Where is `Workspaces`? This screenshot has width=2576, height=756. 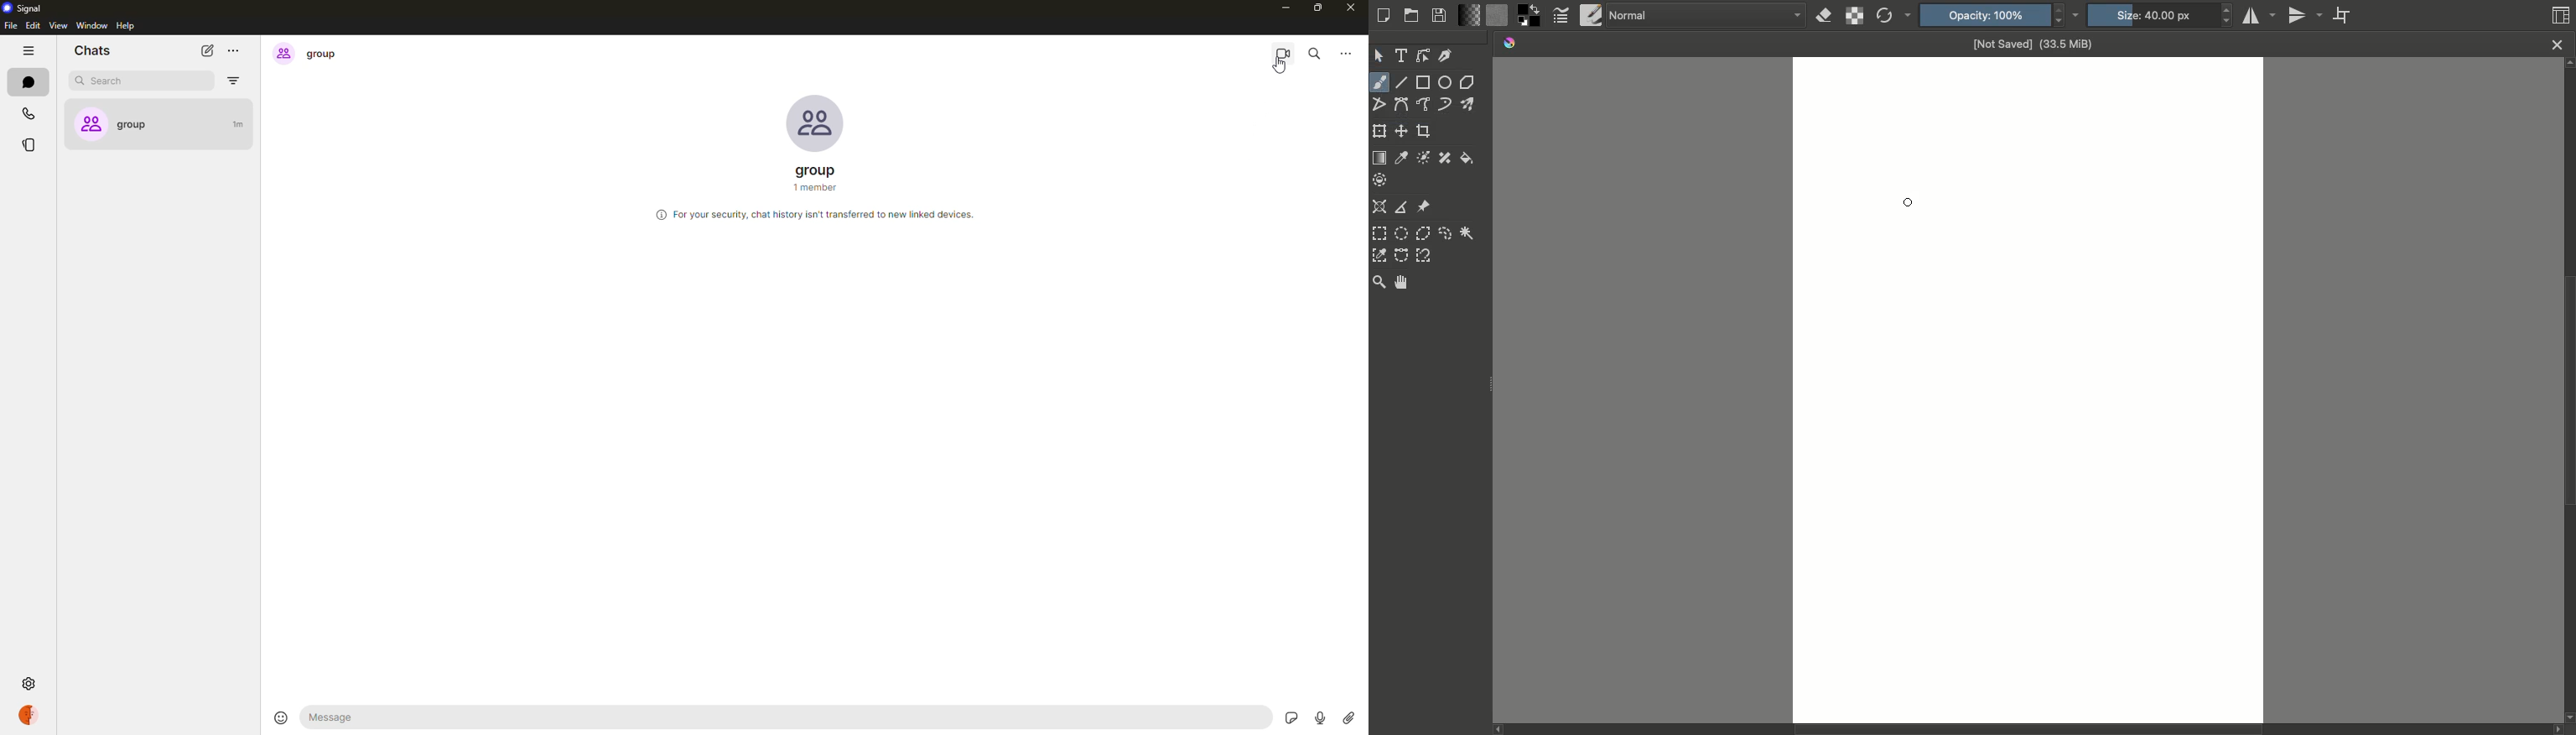 Workspaces is located at coordinates (2561, 13).